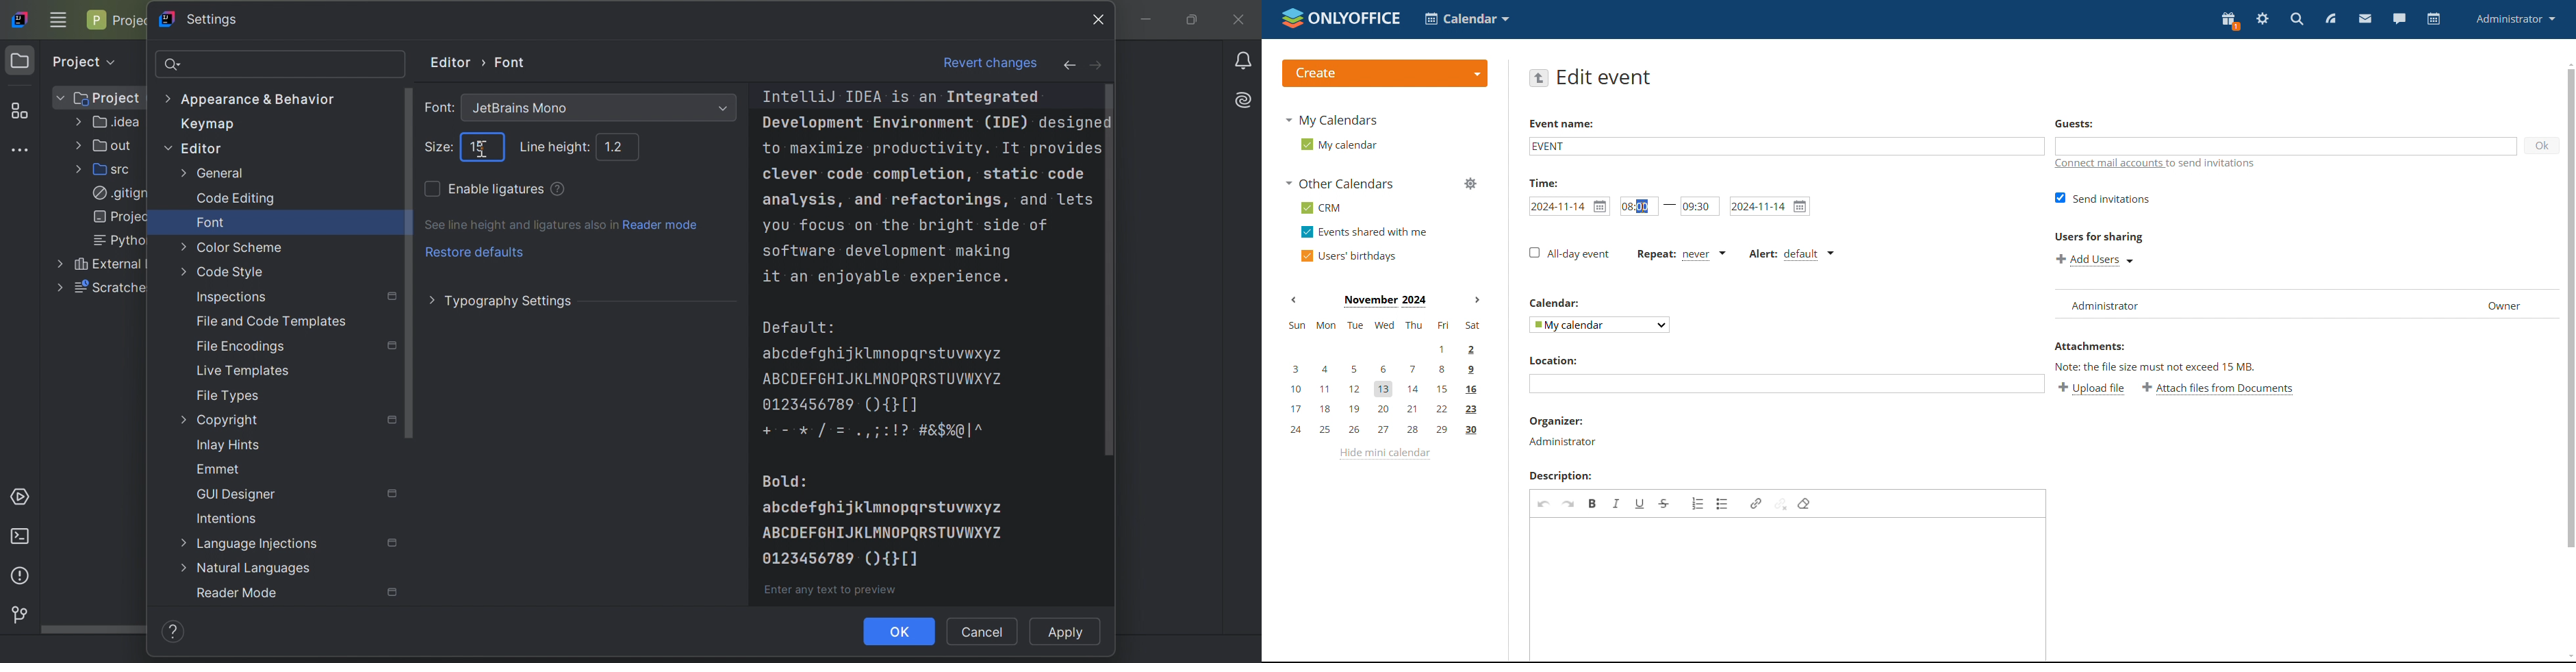  Describe the element at coordinates (1151, 21) in the screenshot. I see `Minimize` at that location.